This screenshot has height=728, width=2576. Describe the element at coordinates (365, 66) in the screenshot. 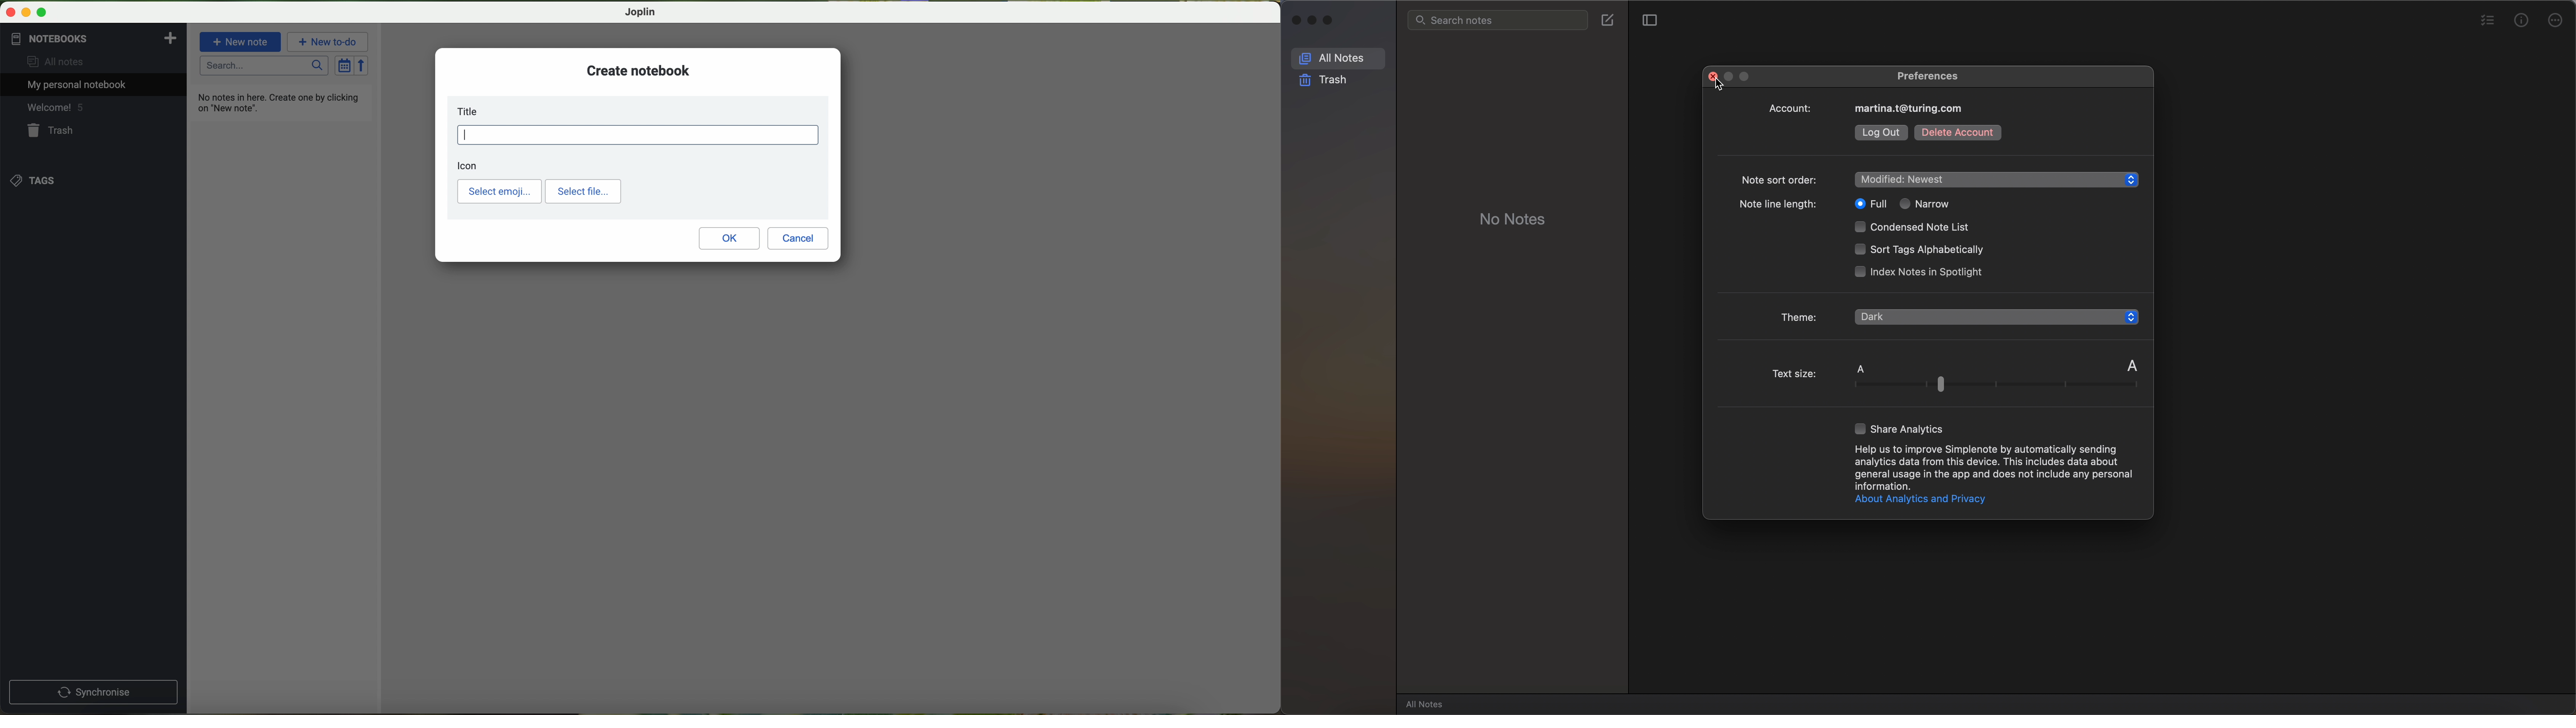

I see `` at that location.